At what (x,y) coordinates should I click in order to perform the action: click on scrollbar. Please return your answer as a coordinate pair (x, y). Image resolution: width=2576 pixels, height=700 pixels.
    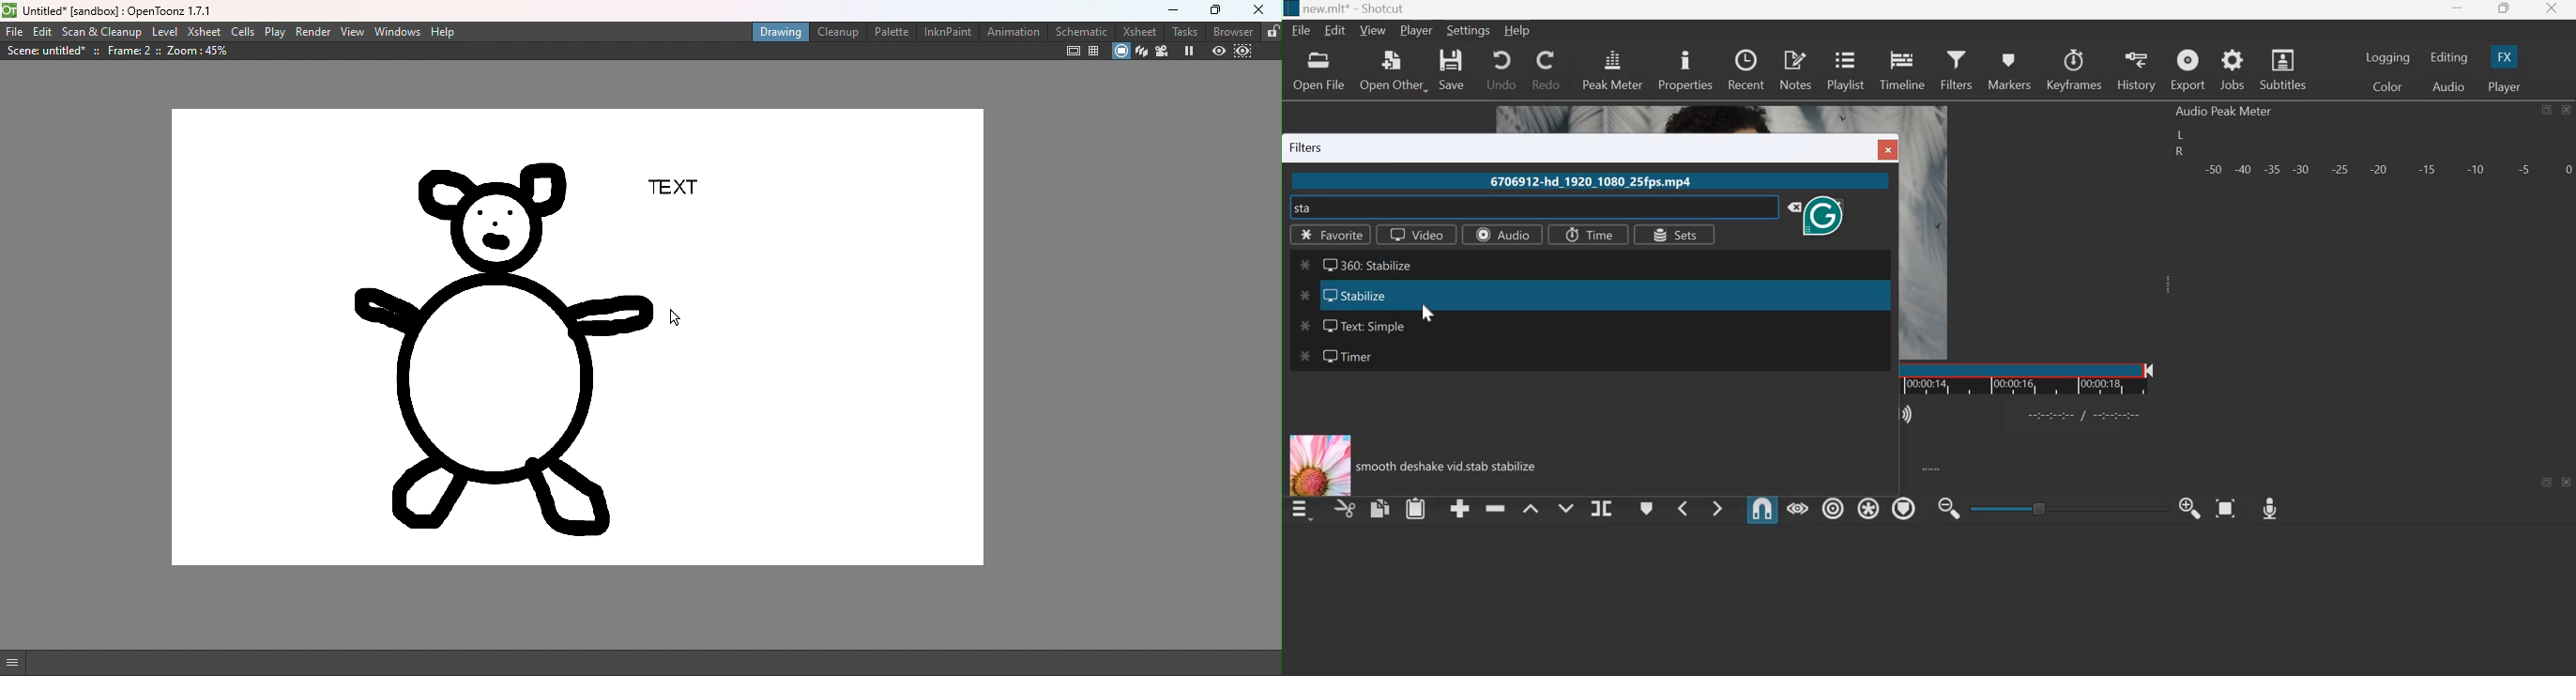
    Looking at the image, I should click on (1883, 298).